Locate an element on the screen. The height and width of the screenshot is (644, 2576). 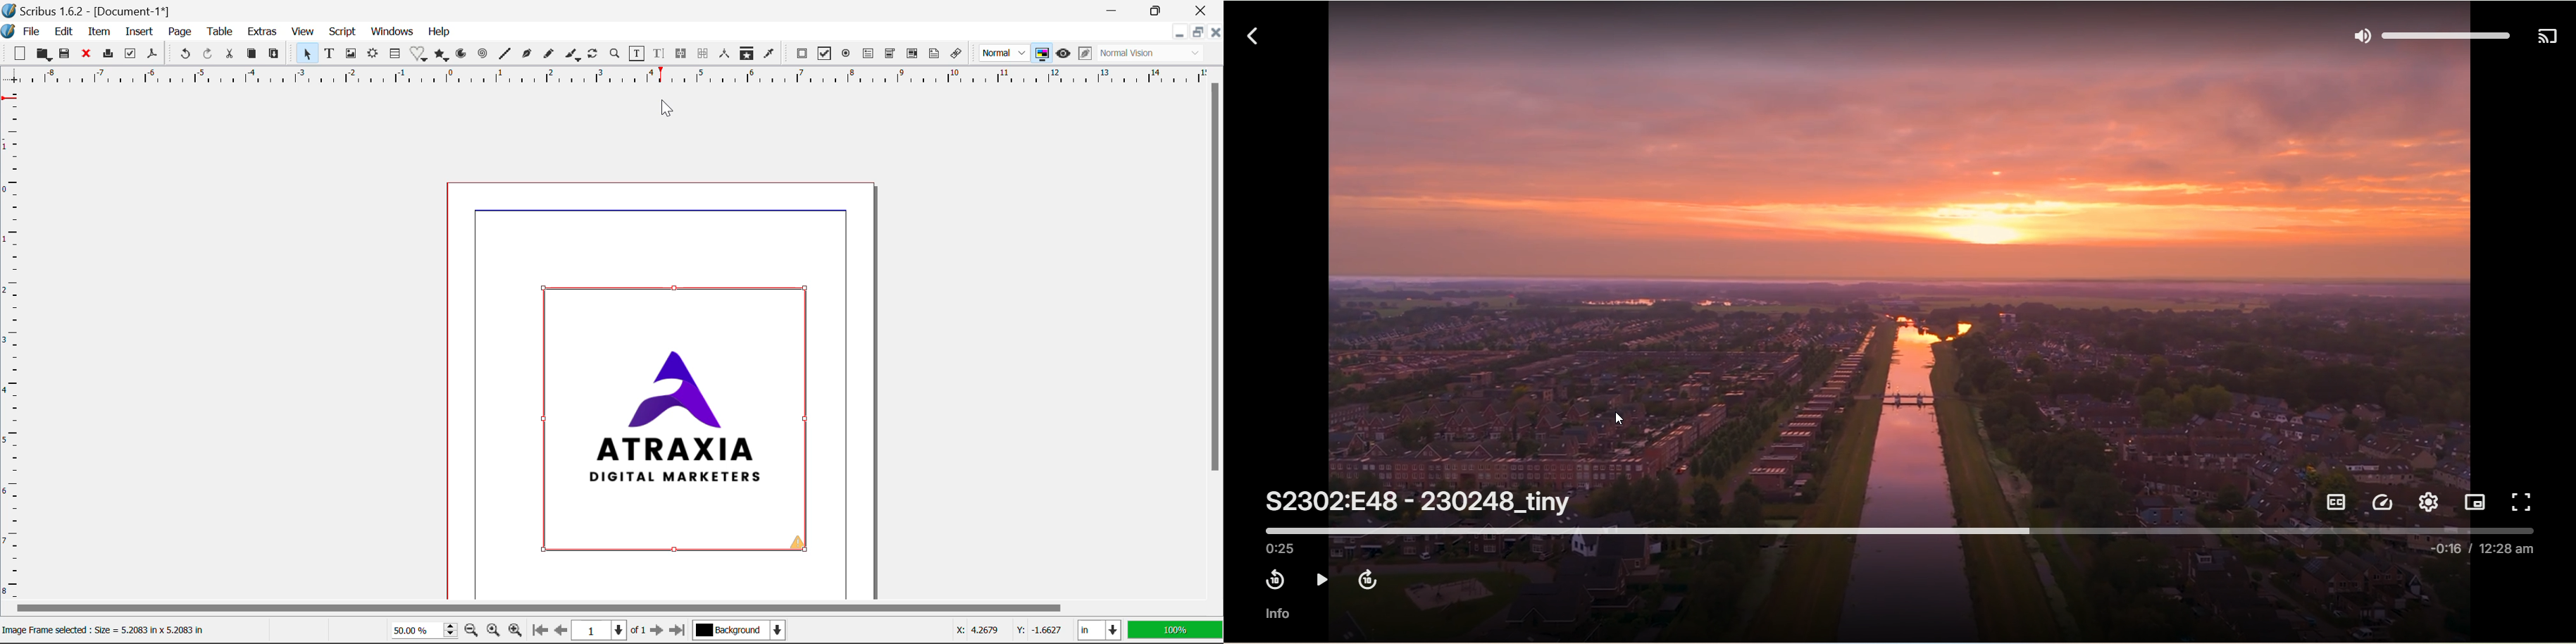
Copy Item Properties is located at coordinates (748, 56).